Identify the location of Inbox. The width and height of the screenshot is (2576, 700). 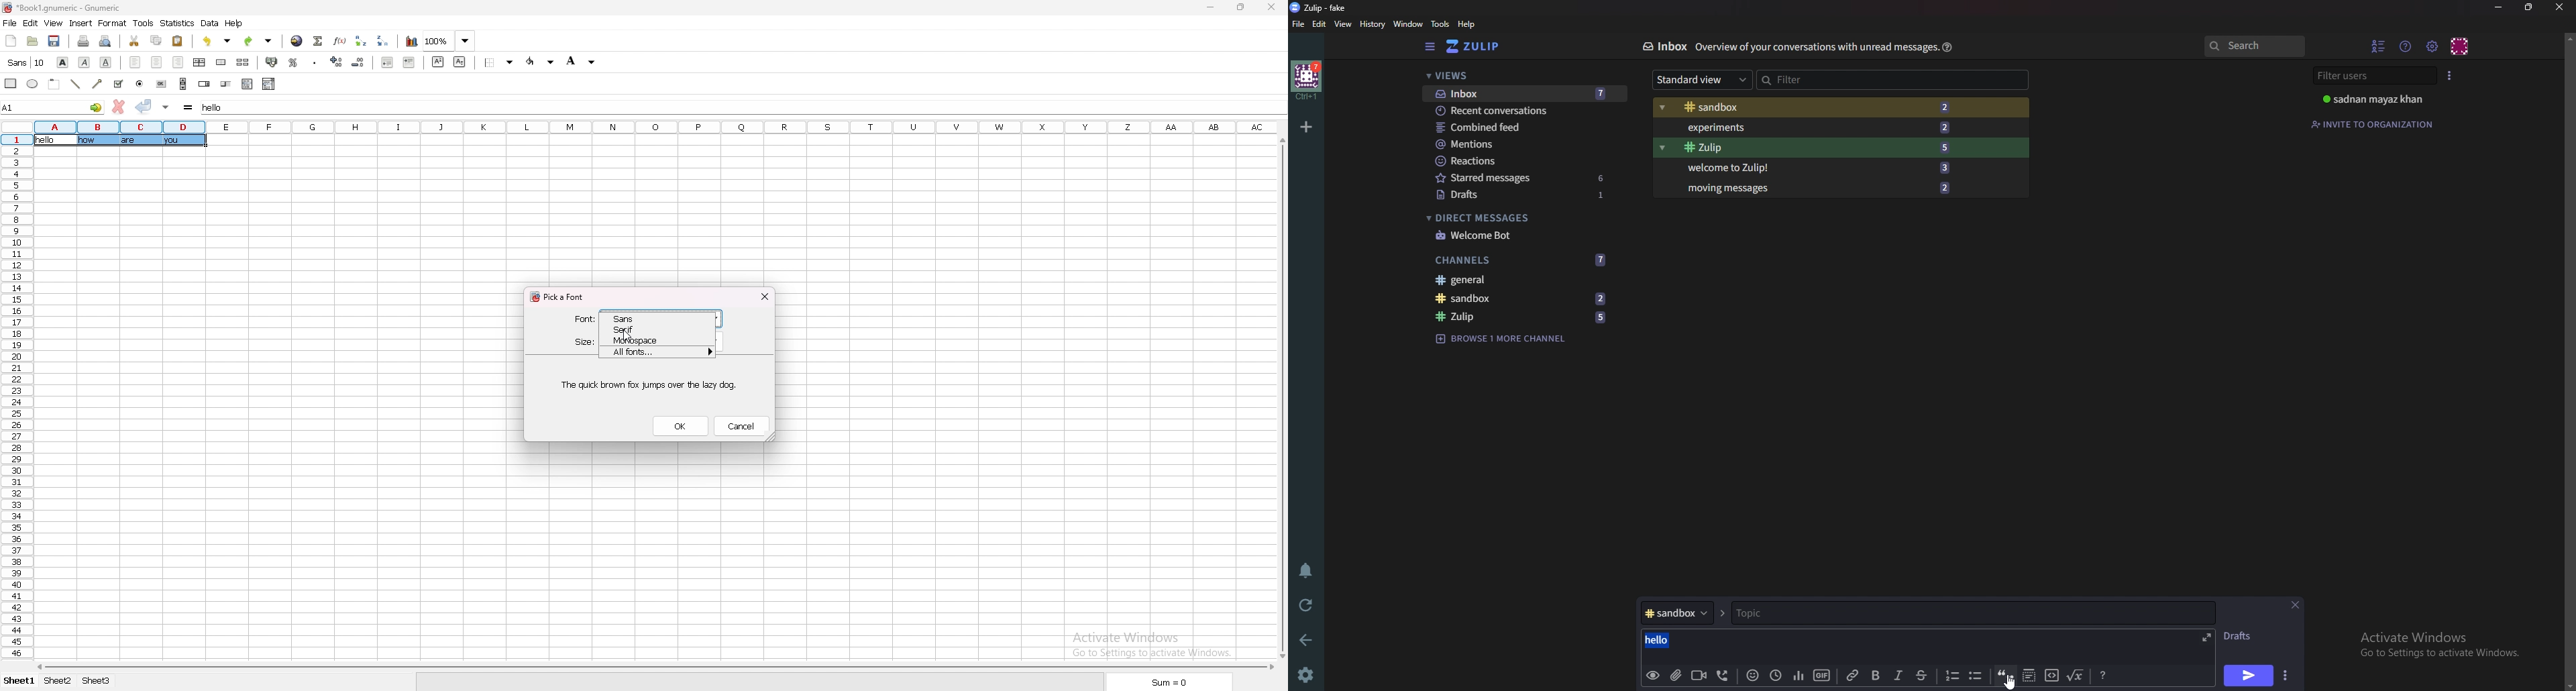
(1485, 93).